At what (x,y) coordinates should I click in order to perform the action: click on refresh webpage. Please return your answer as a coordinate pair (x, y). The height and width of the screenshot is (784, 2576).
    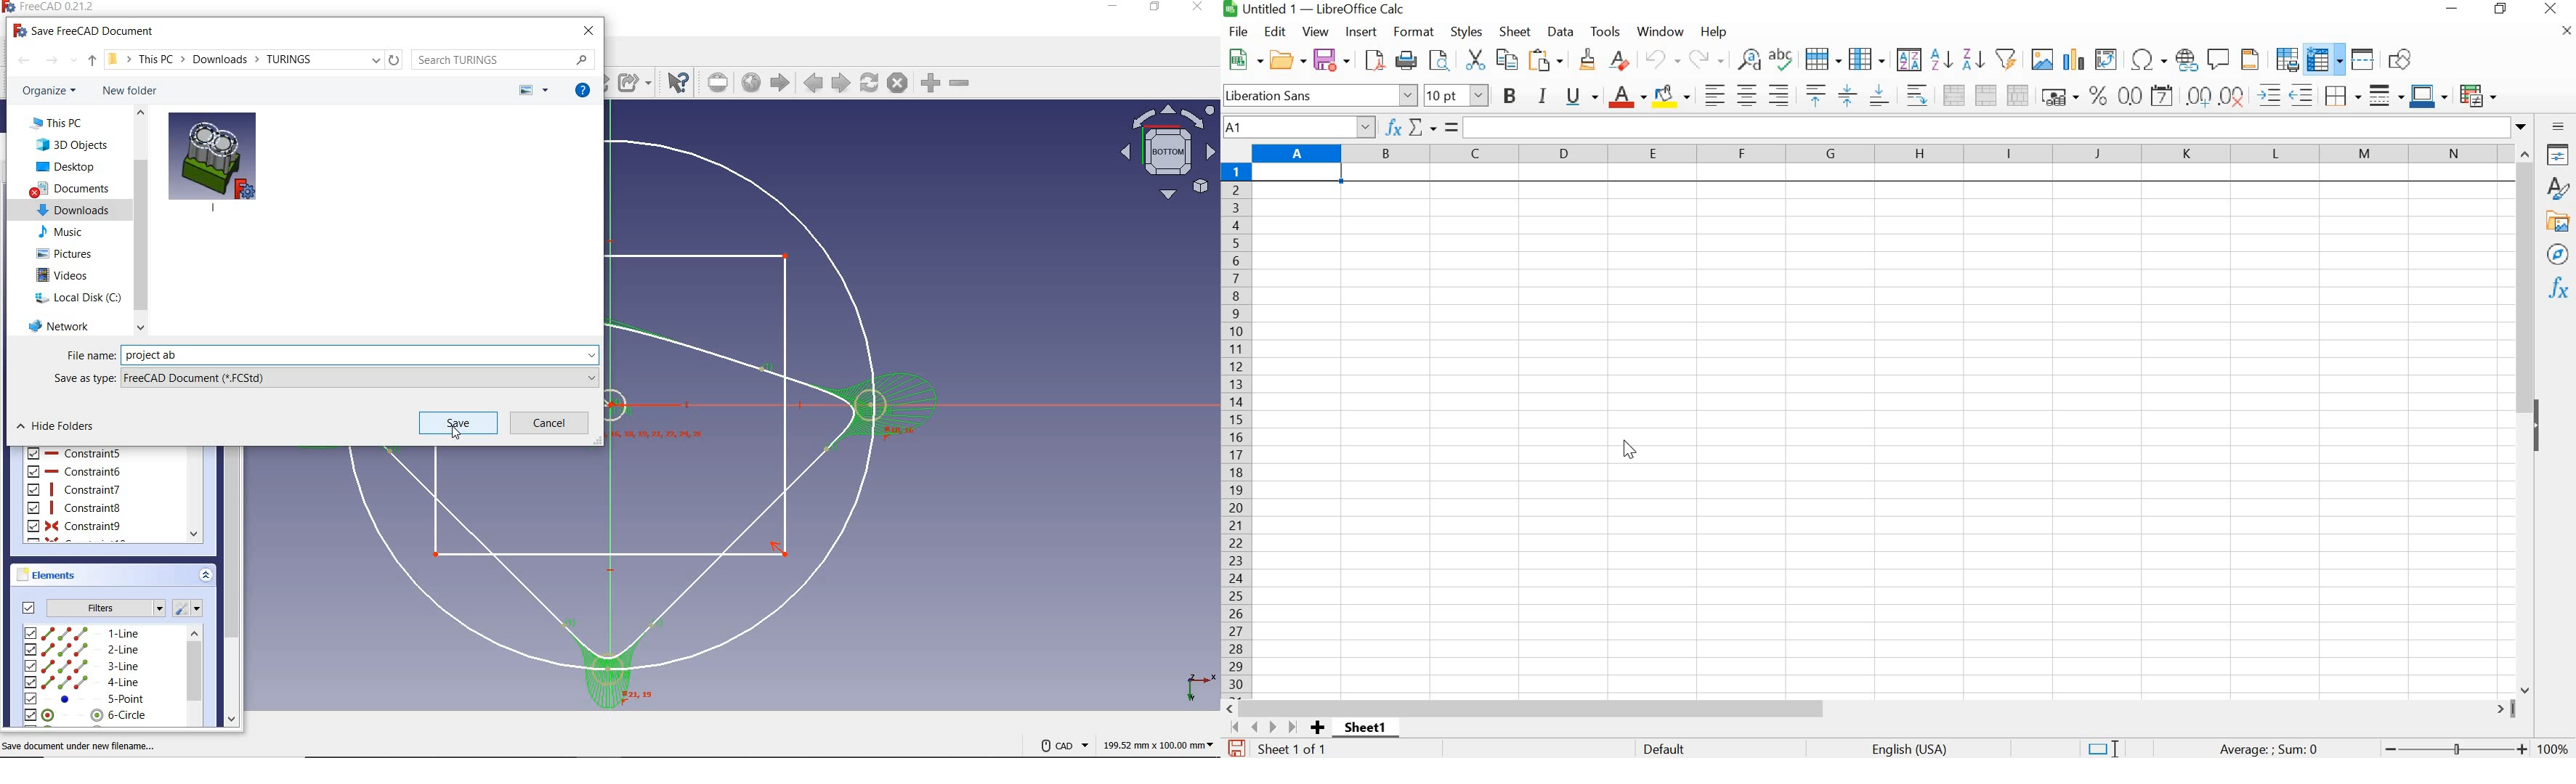
    Looking at the image, I should click on (870, 83).